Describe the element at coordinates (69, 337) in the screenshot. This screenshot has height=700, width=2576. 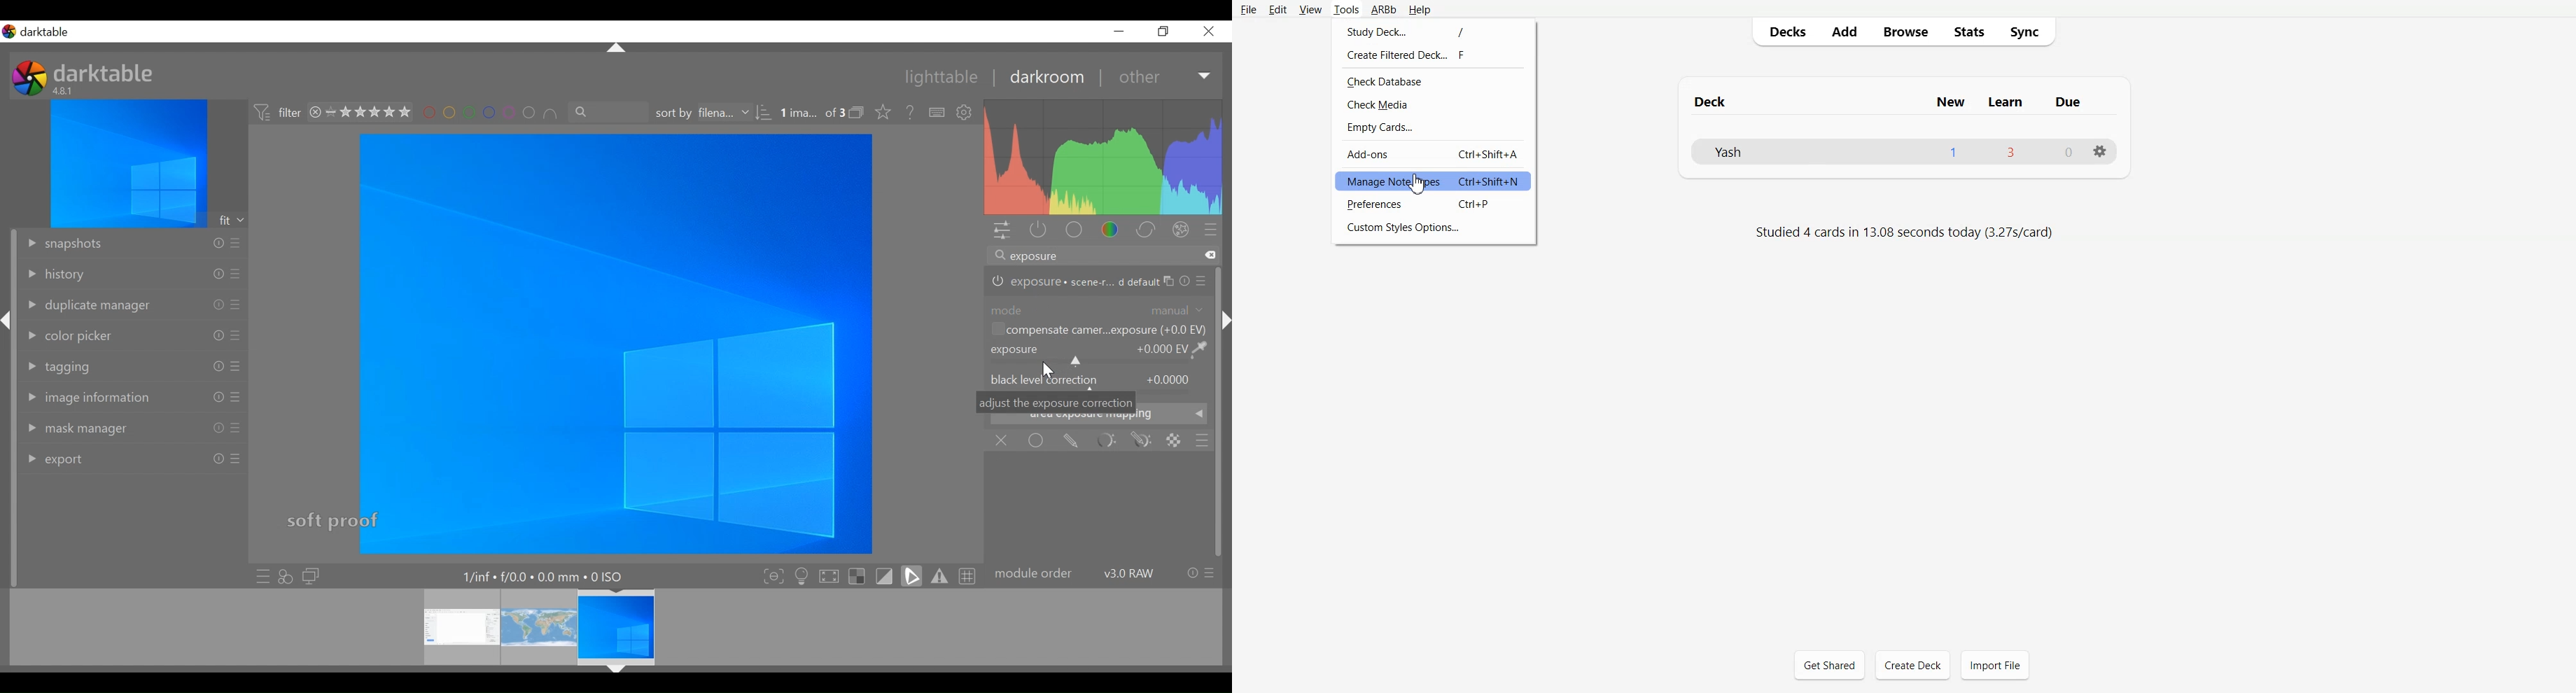
I see `color picker` at that location.